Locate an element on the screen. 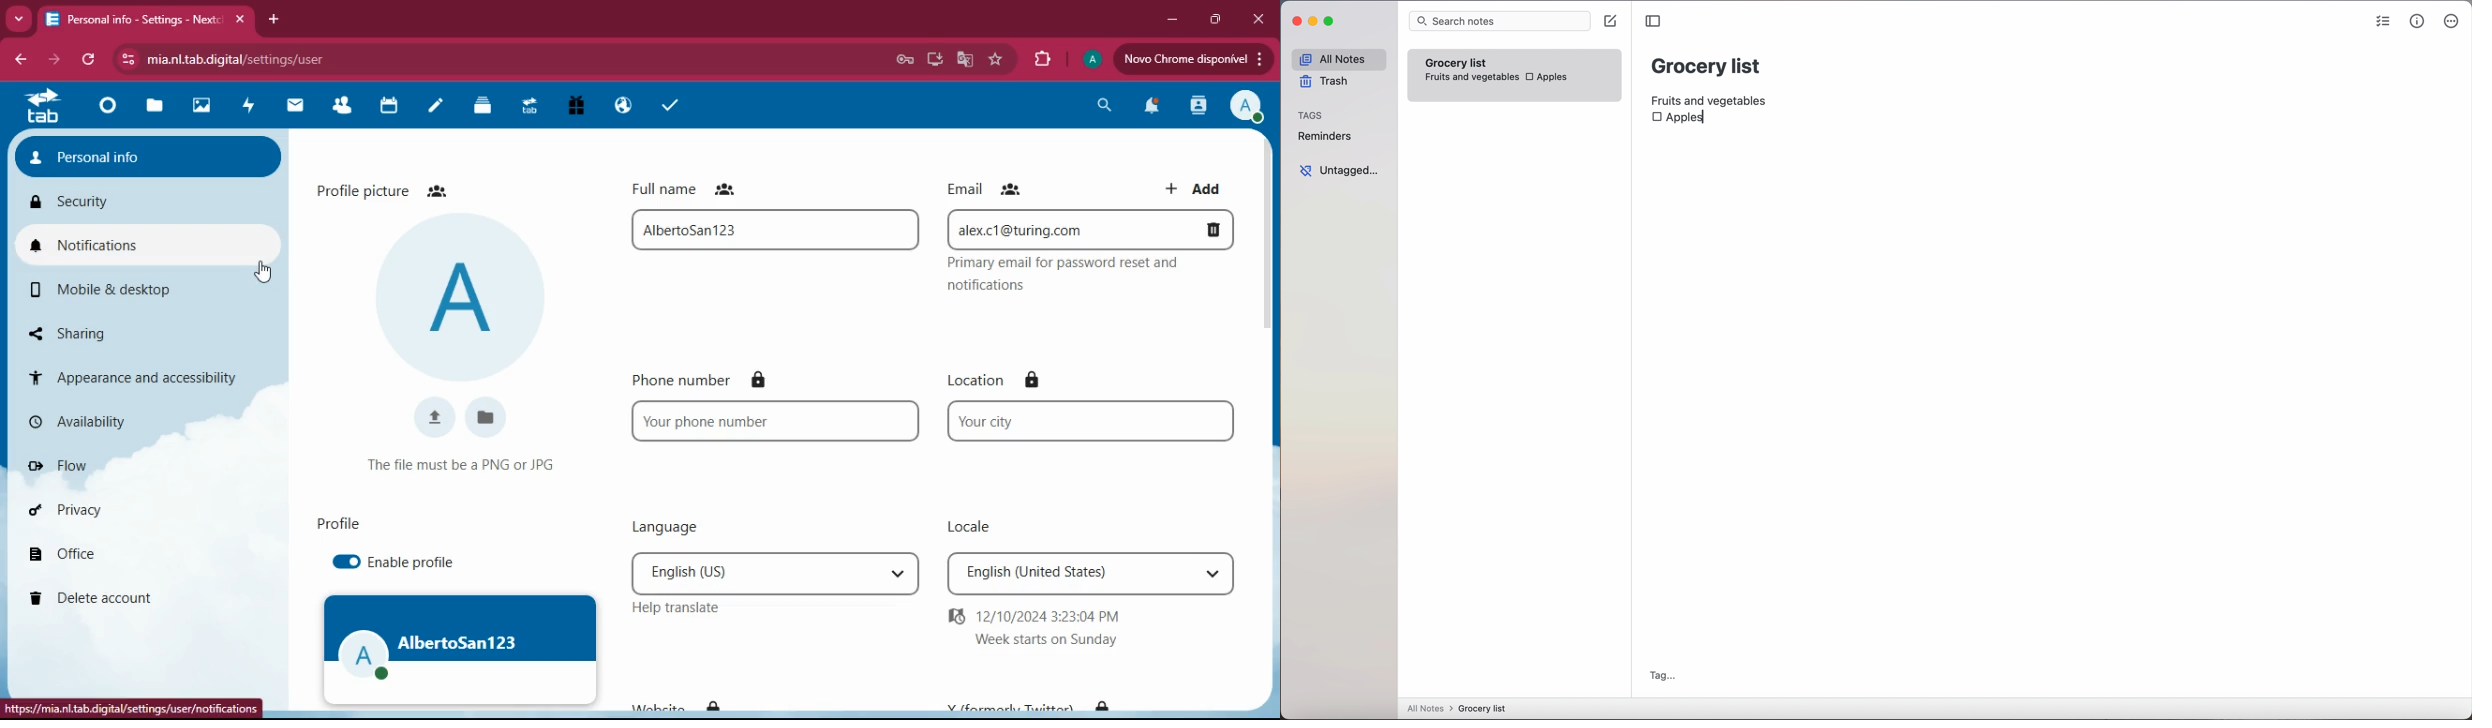 The height and width of the screenshot is (728, 2492). profile picture is located at coordinates (465, 298).